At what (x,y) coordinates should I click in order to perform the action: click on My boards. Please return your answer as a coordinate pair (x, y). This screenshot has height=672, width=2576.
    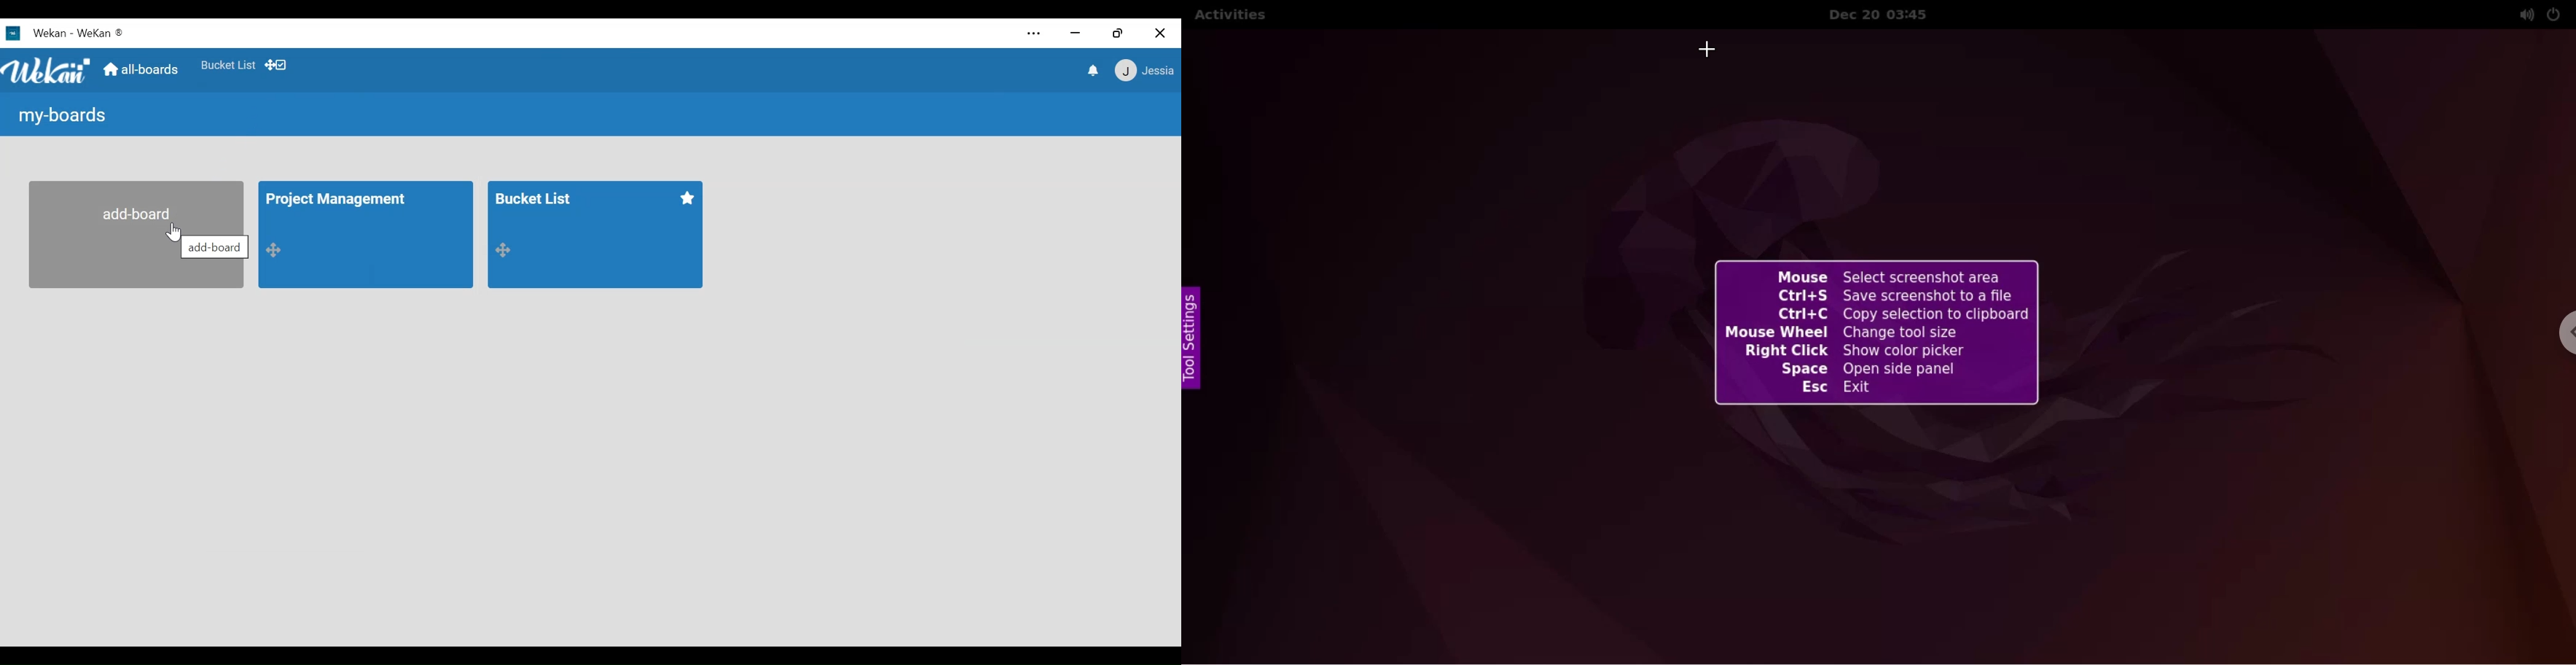
    Looking at the image, I should click on (60, 117).